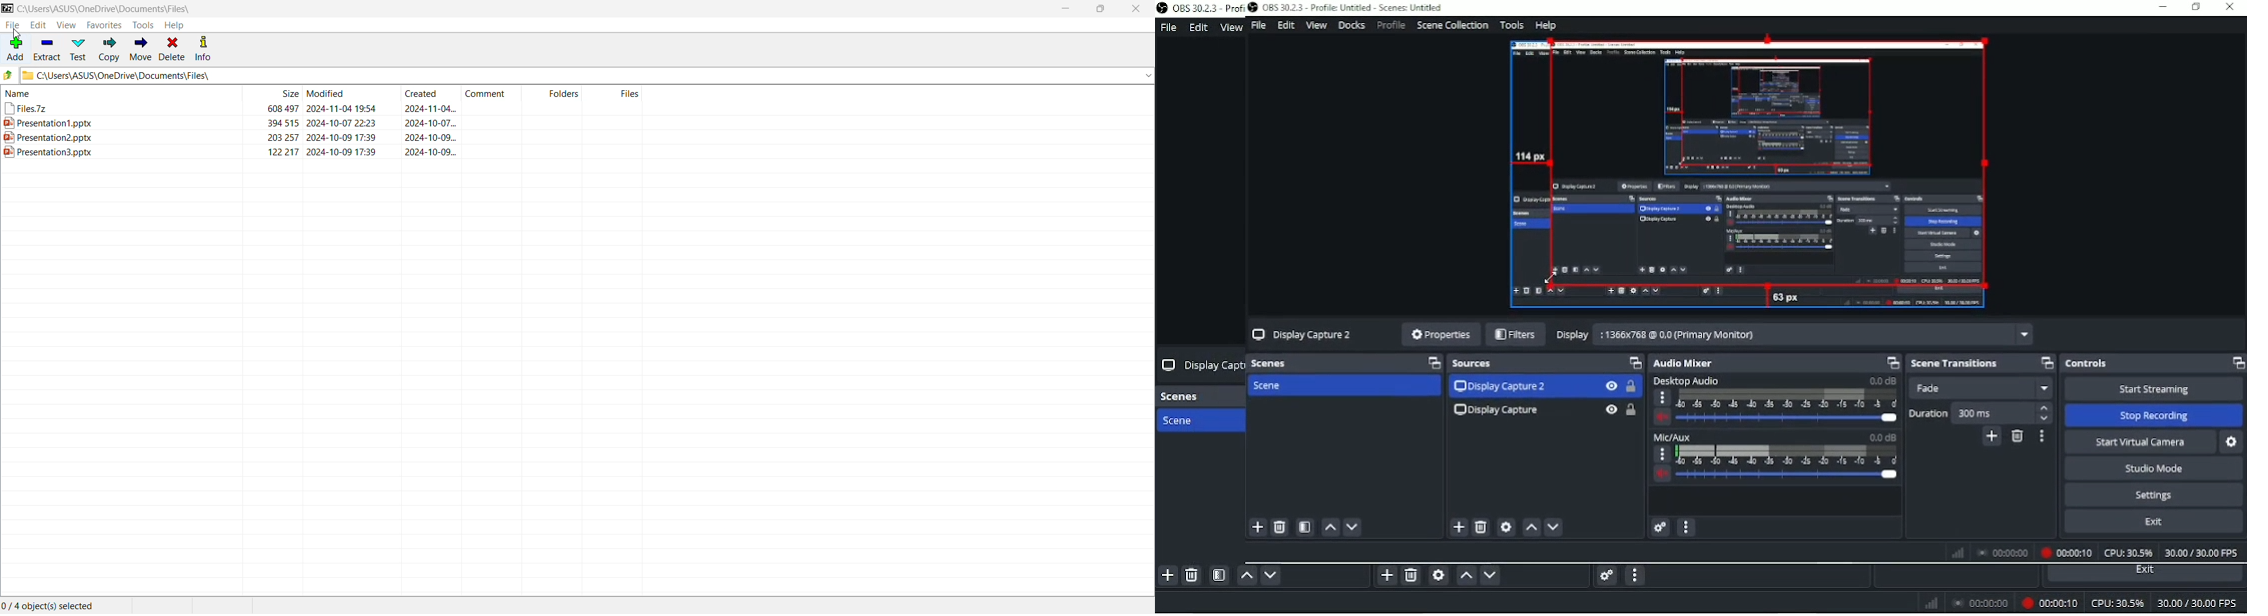 This screenshot has width=2268, height=616. I want to click on Scene Collection, so click(1454, 25).